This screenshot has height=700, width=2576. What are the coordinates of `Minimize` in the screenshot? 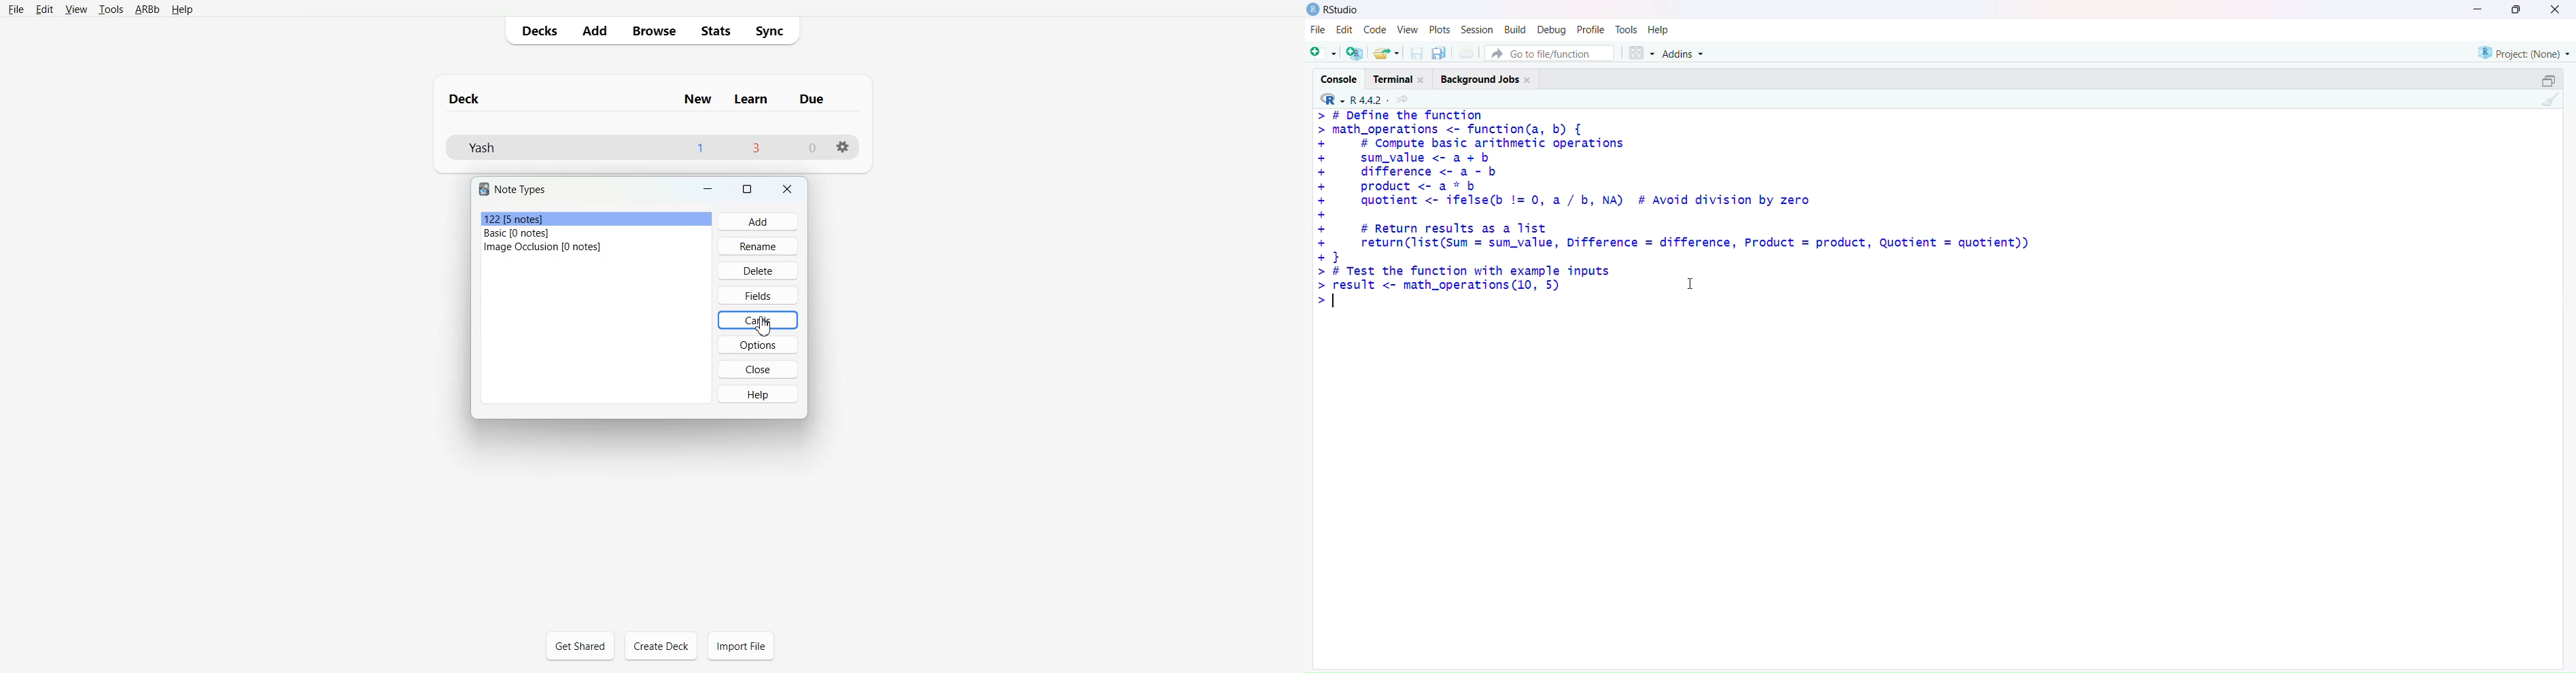 It's located at (2479, 8).